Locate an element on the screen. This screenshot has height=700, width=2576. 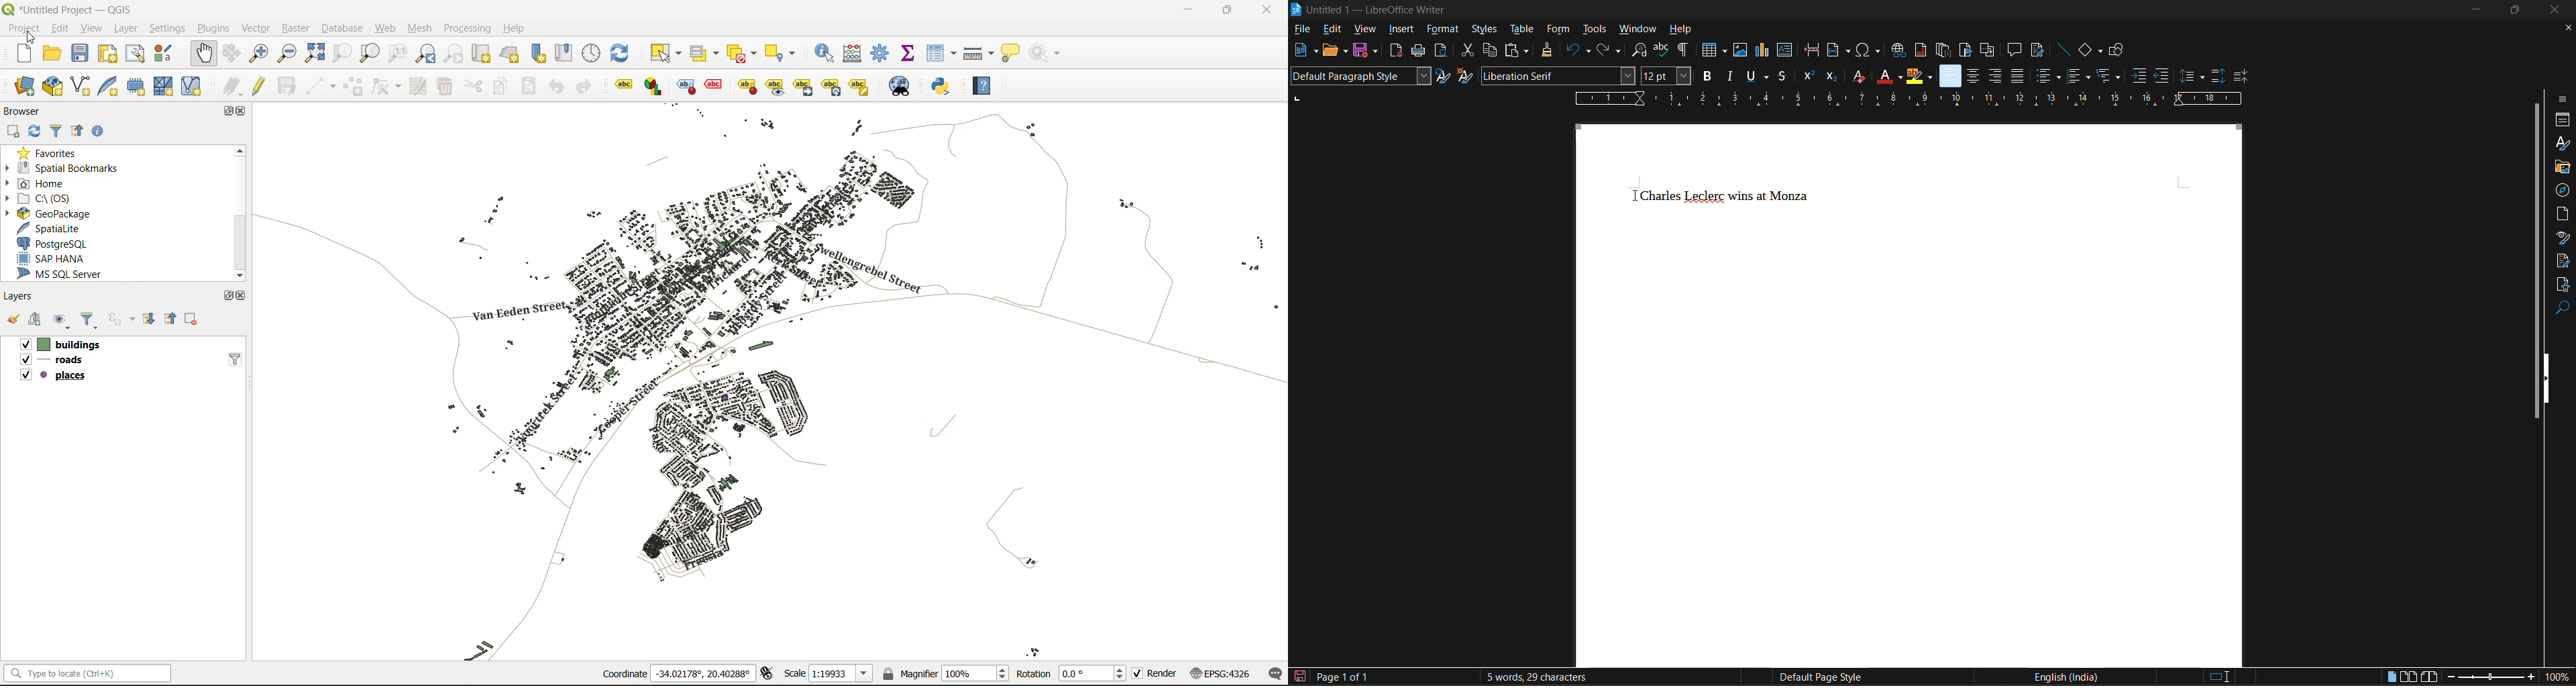
new map view is located at coordinates (480, 53).